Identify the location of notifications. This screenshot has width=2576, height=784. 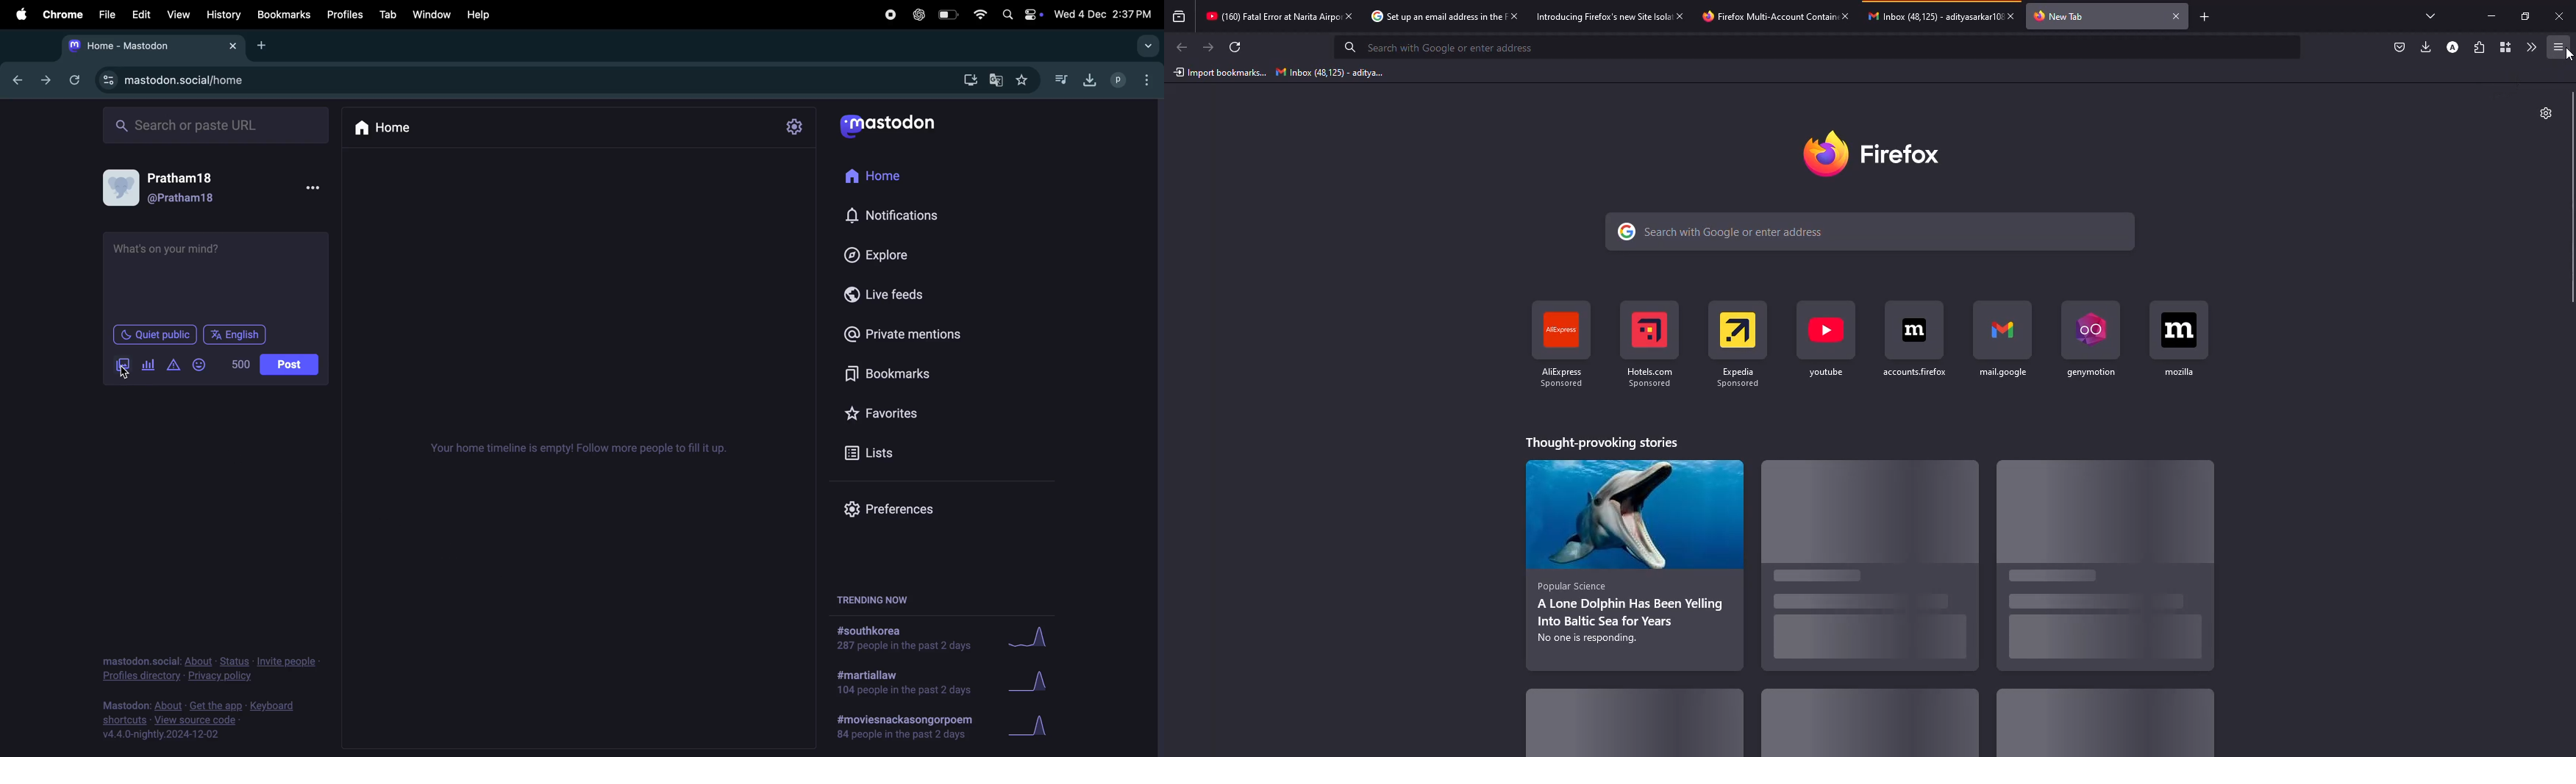
(898, 217).